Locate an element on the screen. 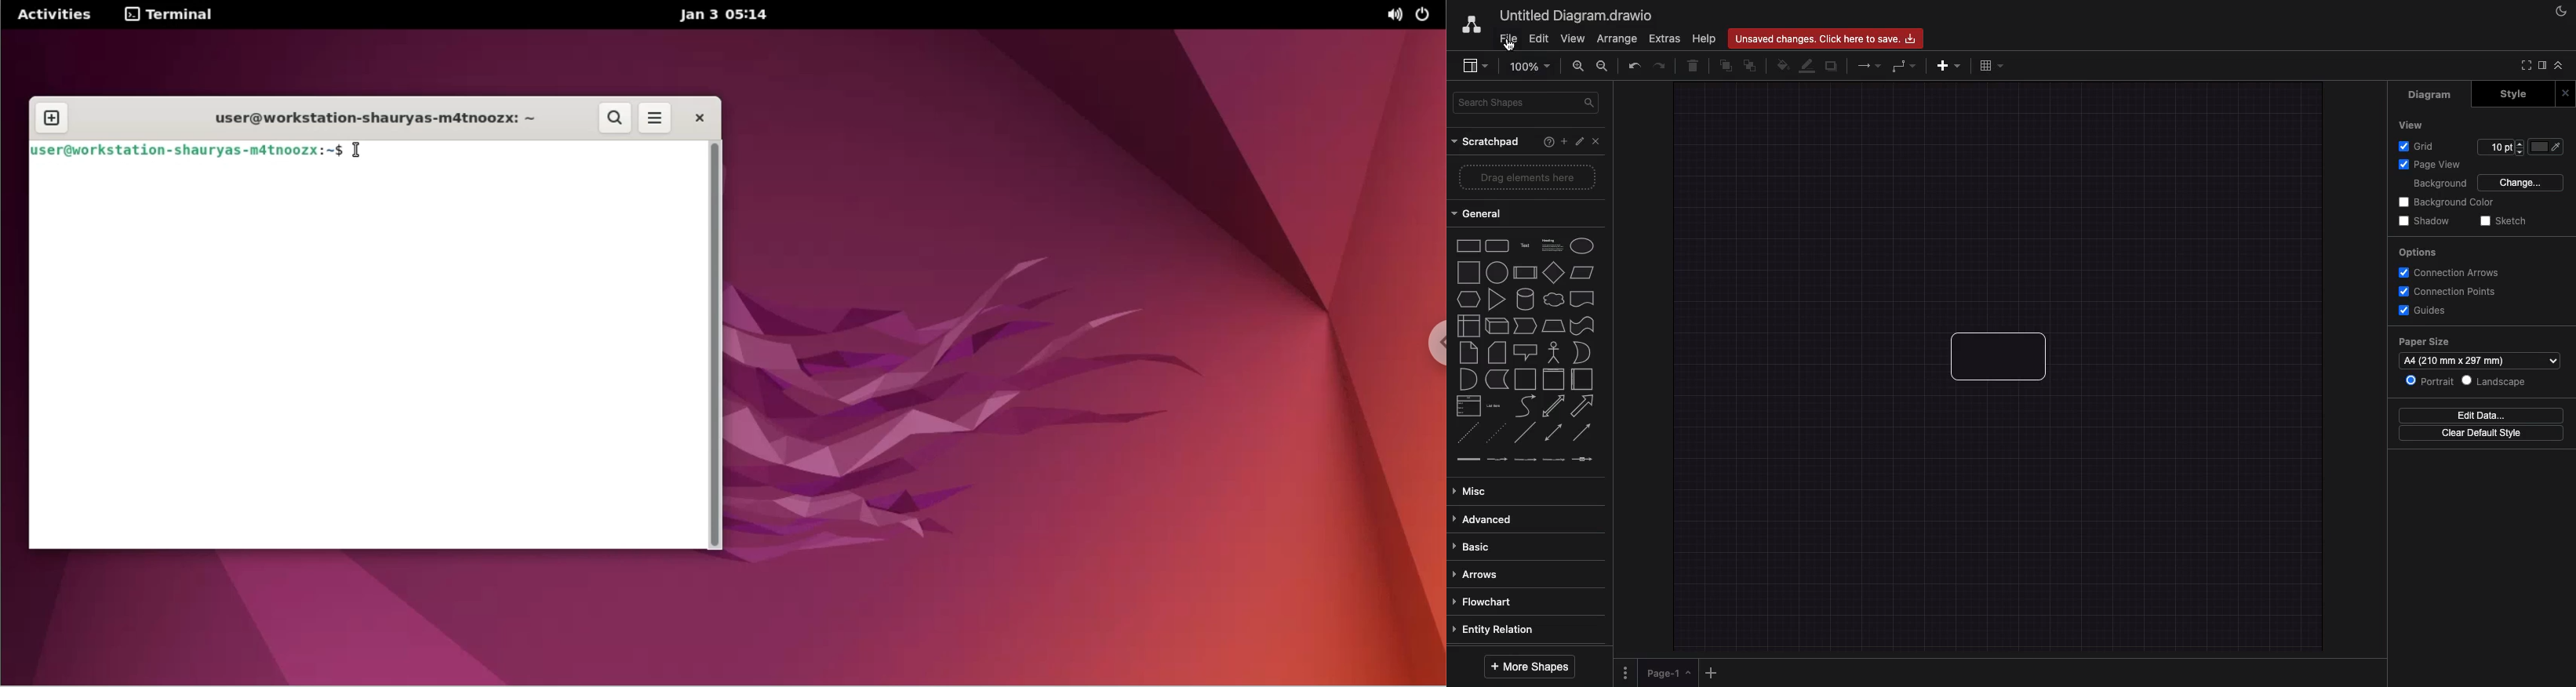 The height and width of the screenshot is (700, 2576). power options is located at coordinates (1426, 15).